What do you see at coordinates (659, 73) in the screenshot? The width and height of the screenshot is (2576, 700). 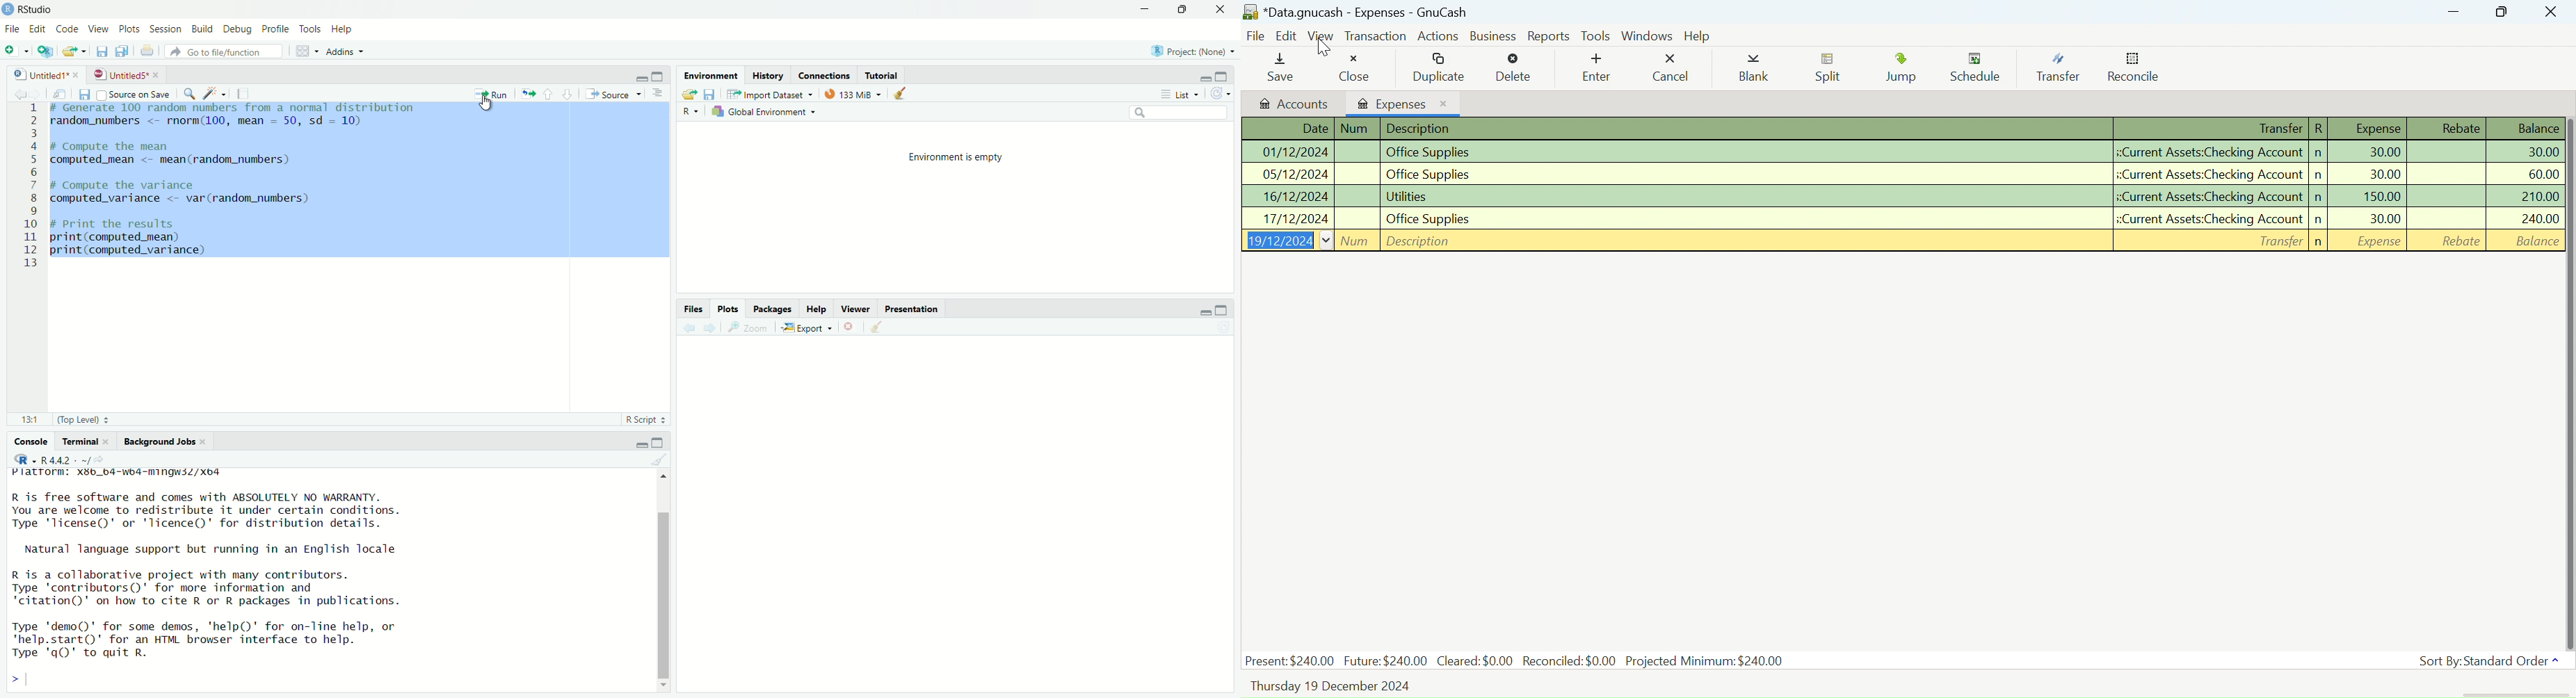 I see `maximize` at bounding box center [659, 73].